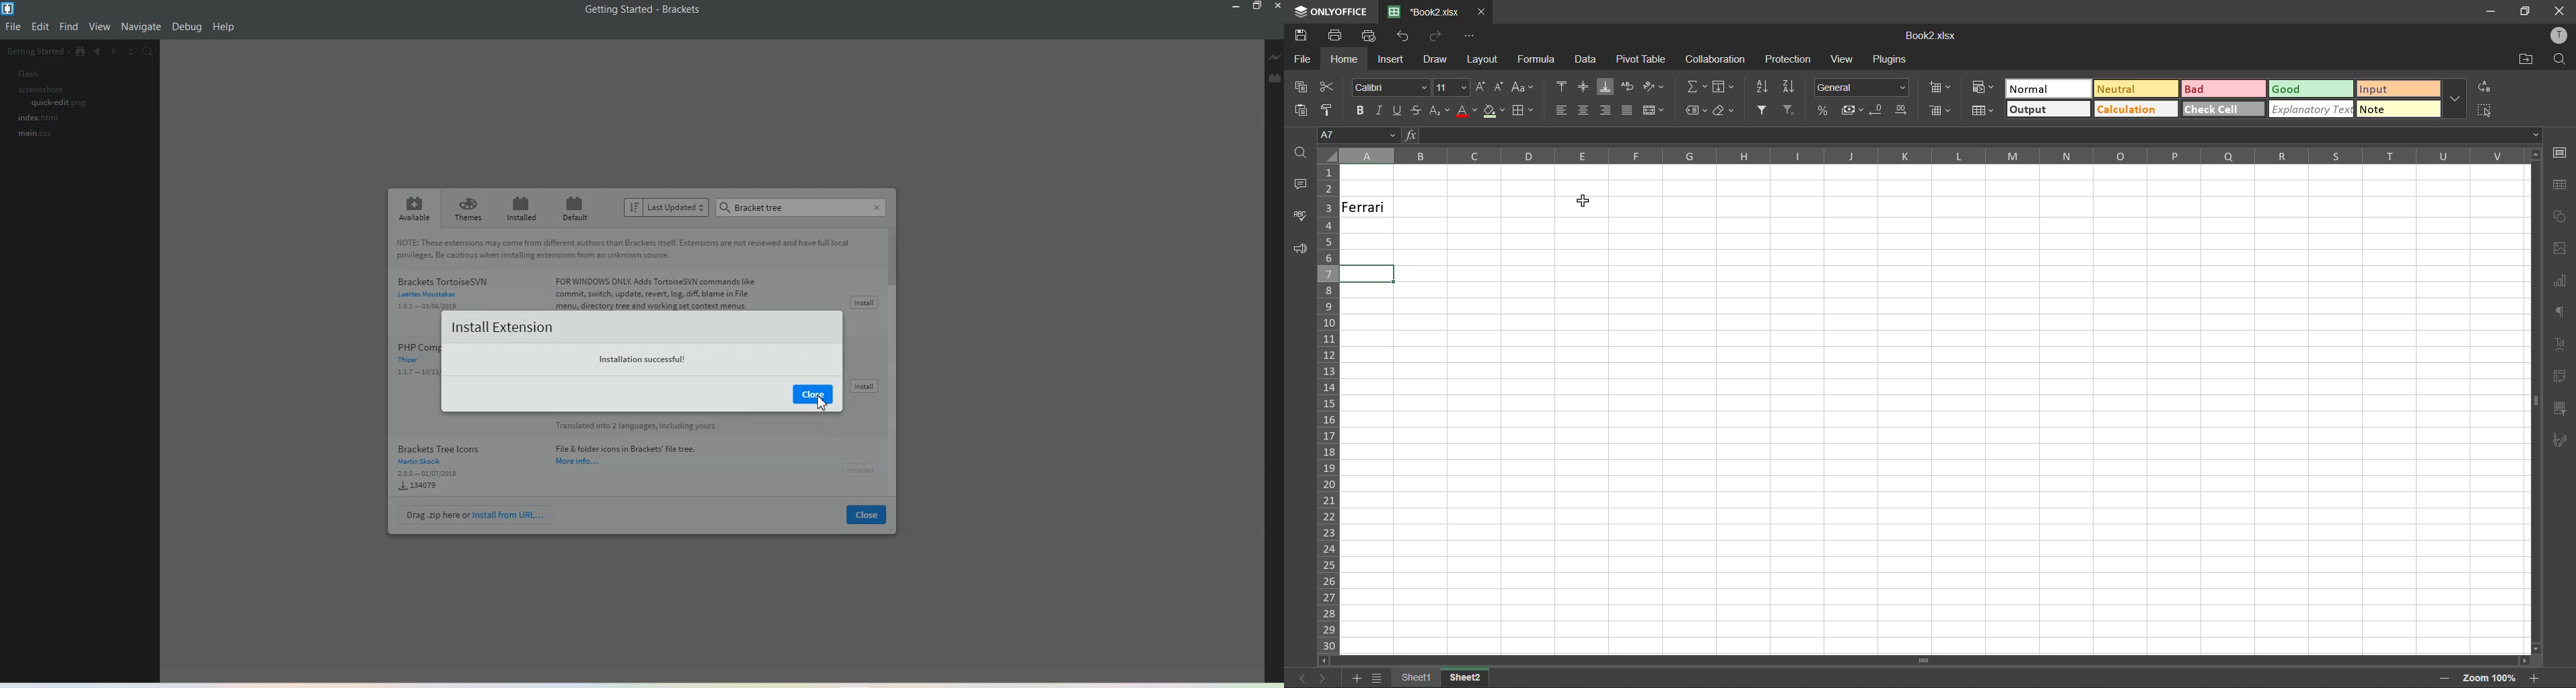 This screenshot has height=700, width=2576. I want to click on Close, so click(1276, 6).